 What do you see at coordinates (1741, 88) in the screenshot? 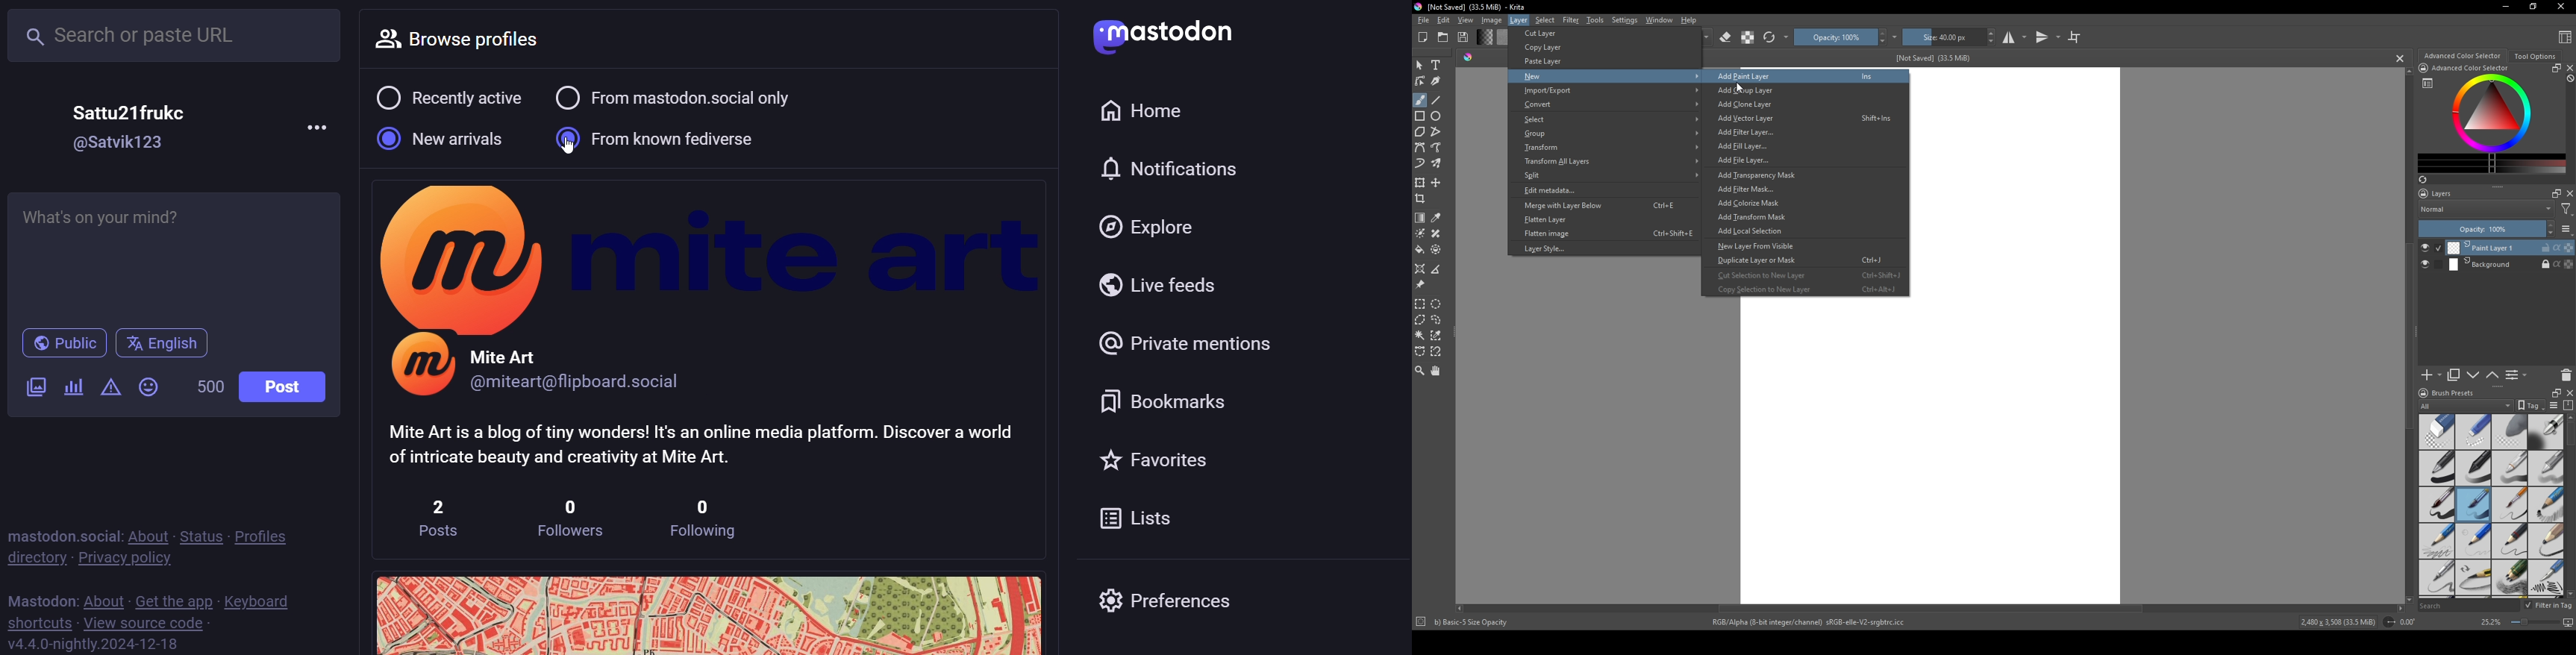
I see `cursor` at bounding box center [1741, 88].